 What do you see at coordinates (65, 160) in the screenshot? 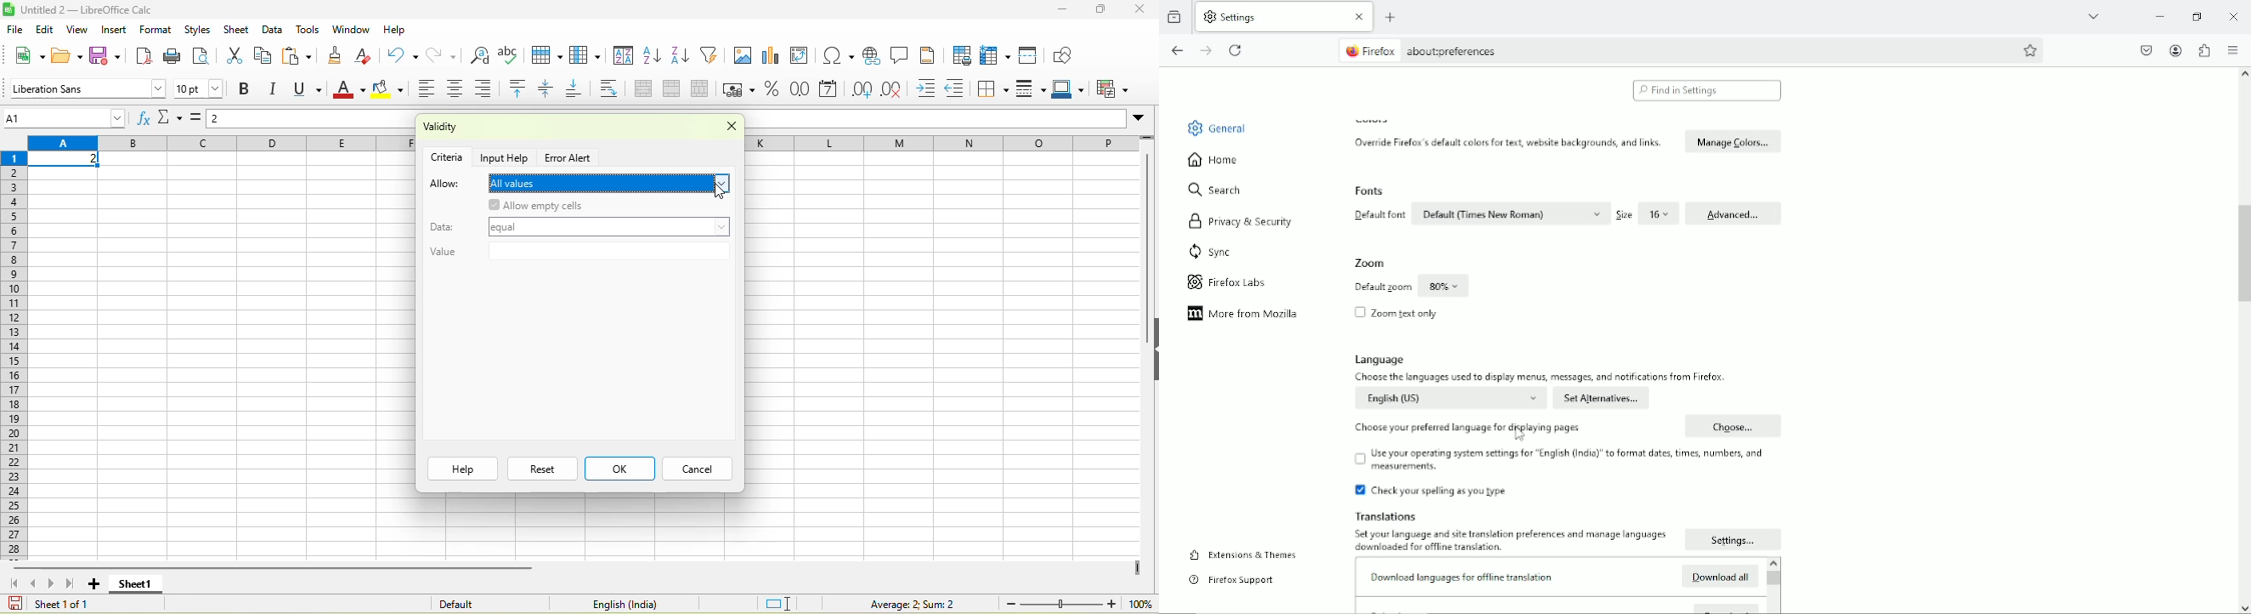
I see `selected cell` at bounding box center [65, 160].